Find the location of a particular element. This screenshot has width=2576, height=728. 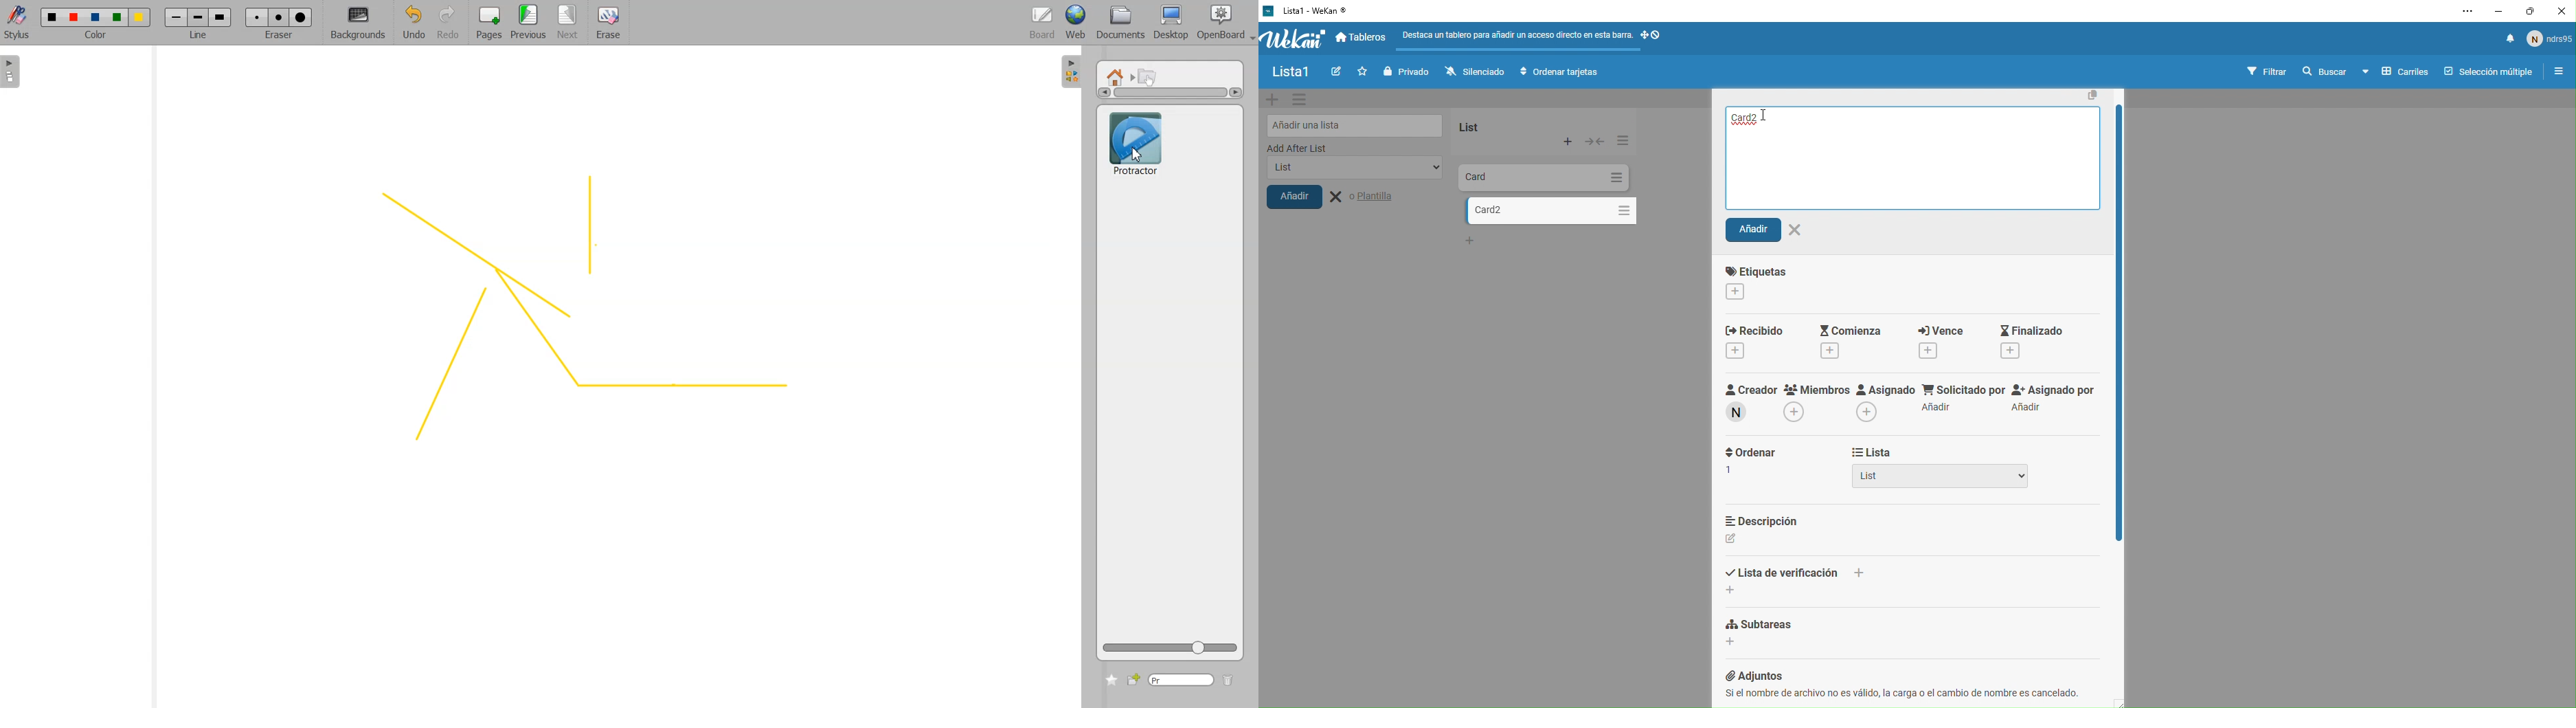

settings is located at coordinates (1303, 100).